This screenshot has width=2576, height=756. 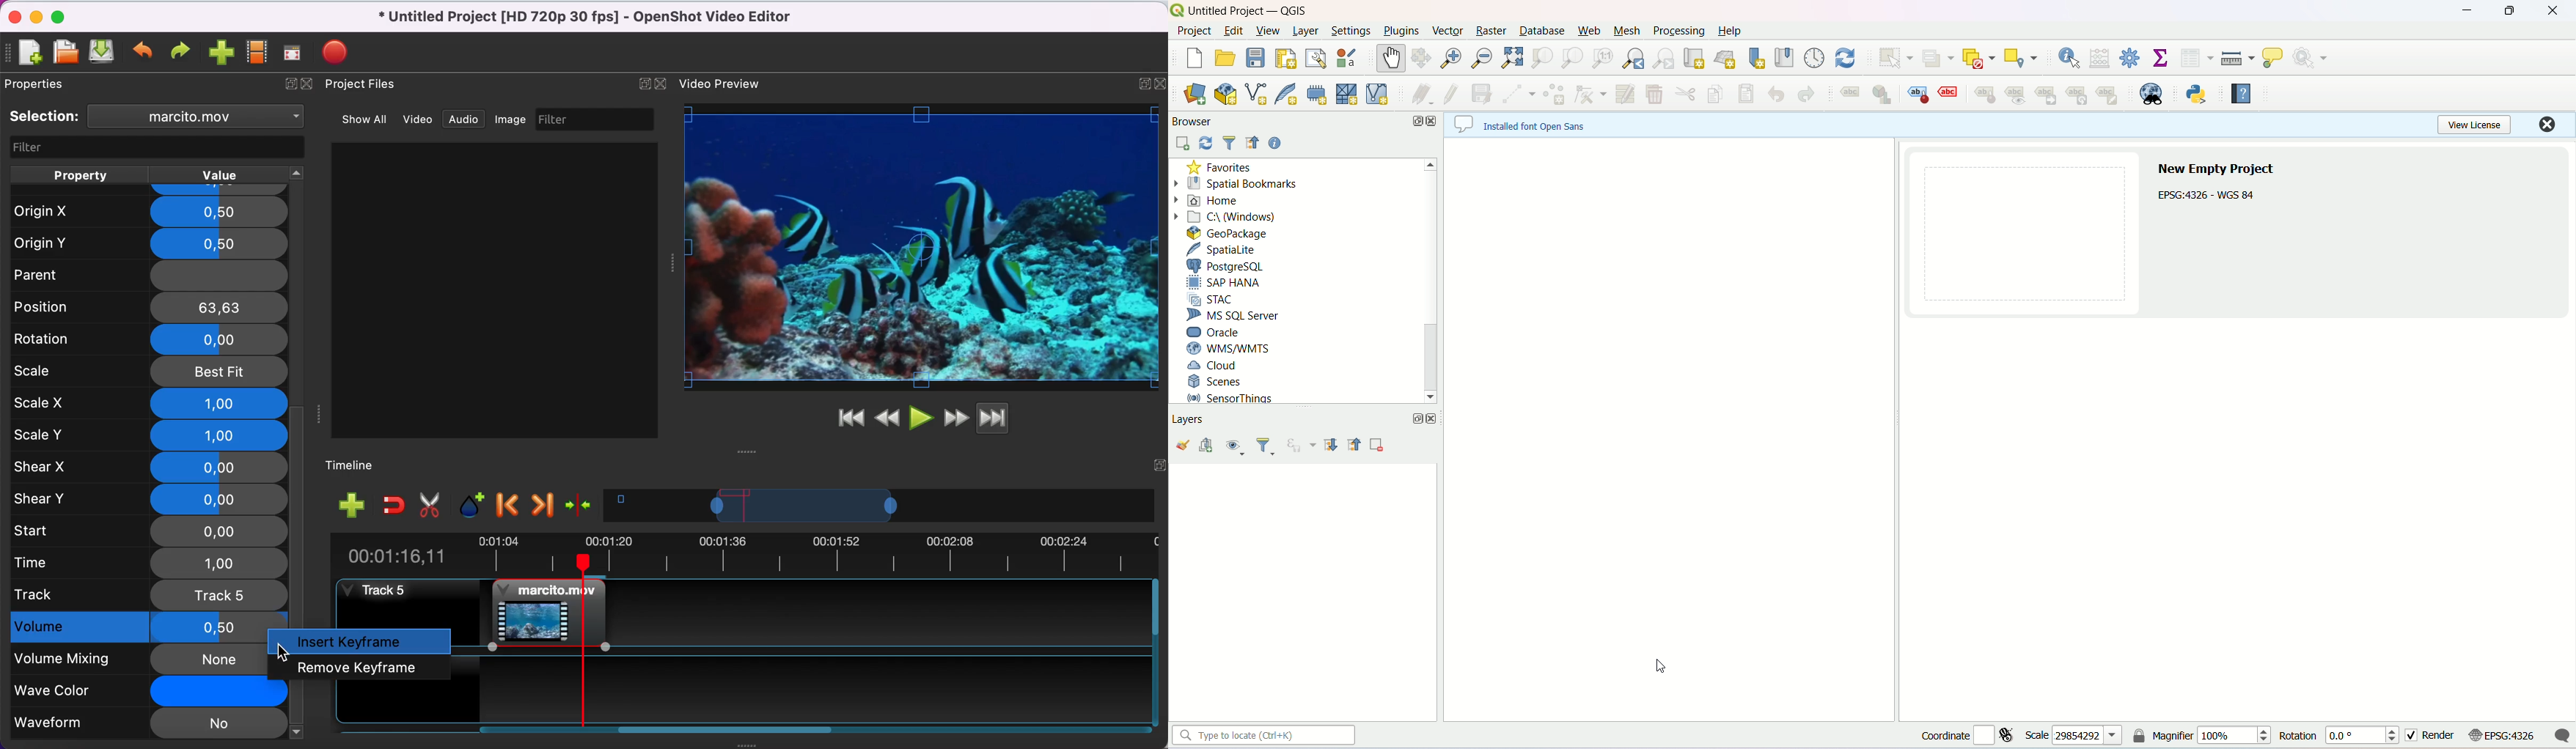 I want to click on ~~ Installed font Open Sans, so click(x=1527, y=124).